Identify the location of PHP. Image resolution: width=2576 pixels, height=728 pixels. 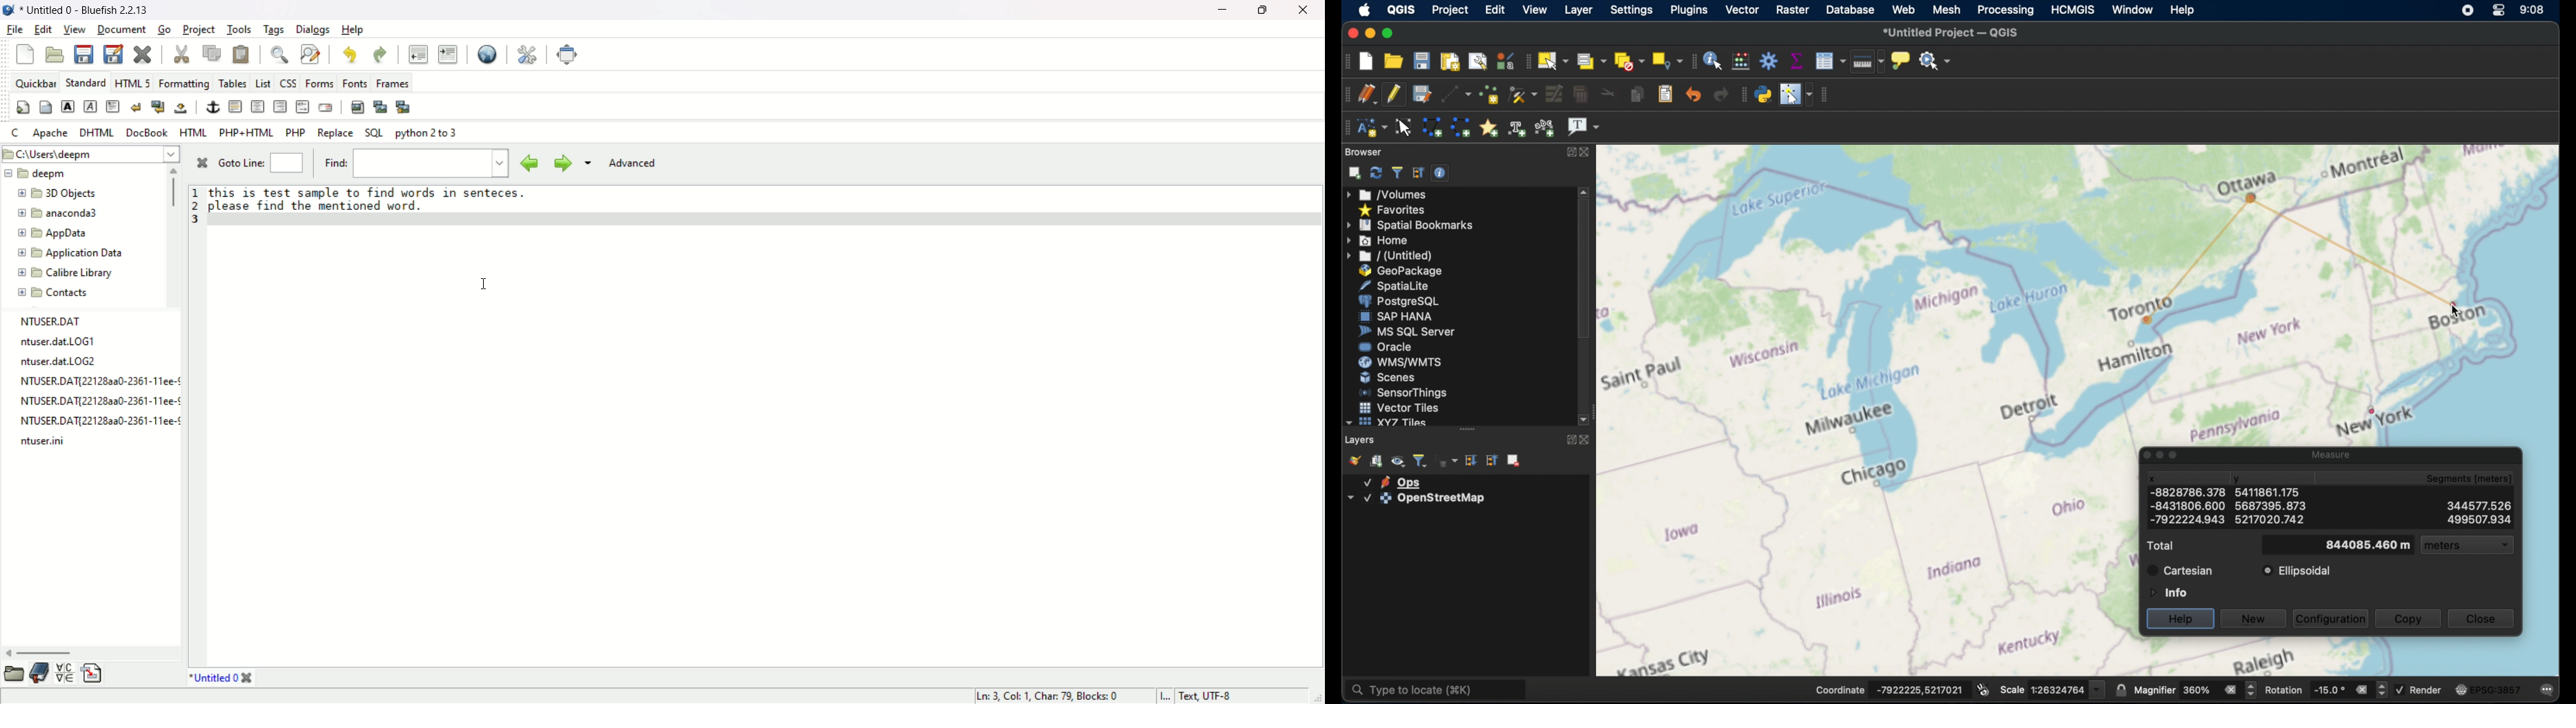
(295, 133).